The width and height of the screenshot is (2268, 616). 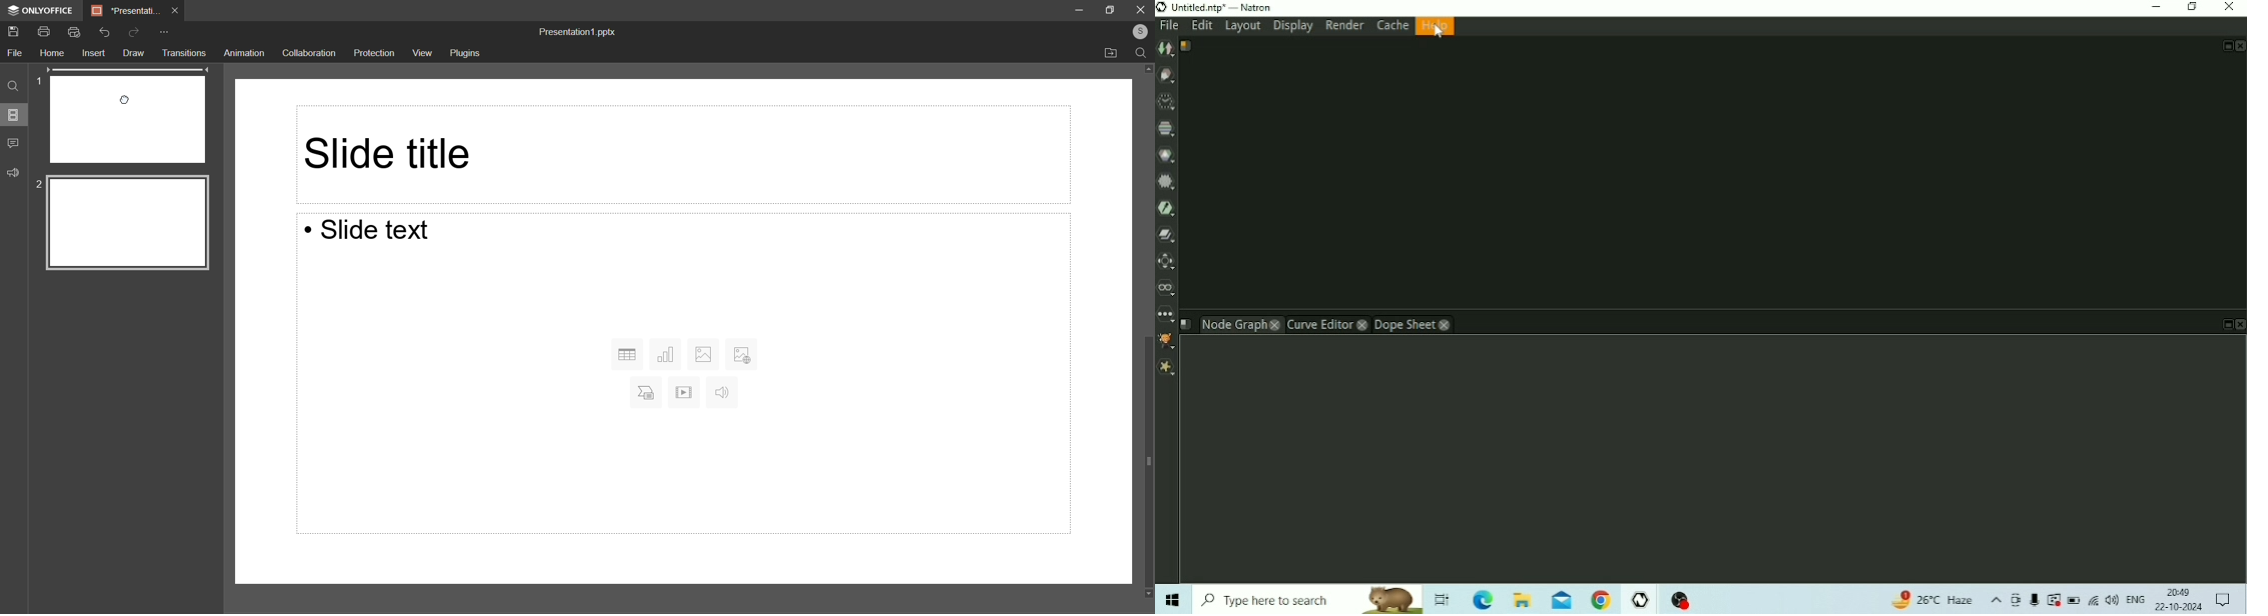 I want to click on Table, so click(x=627, y=355).